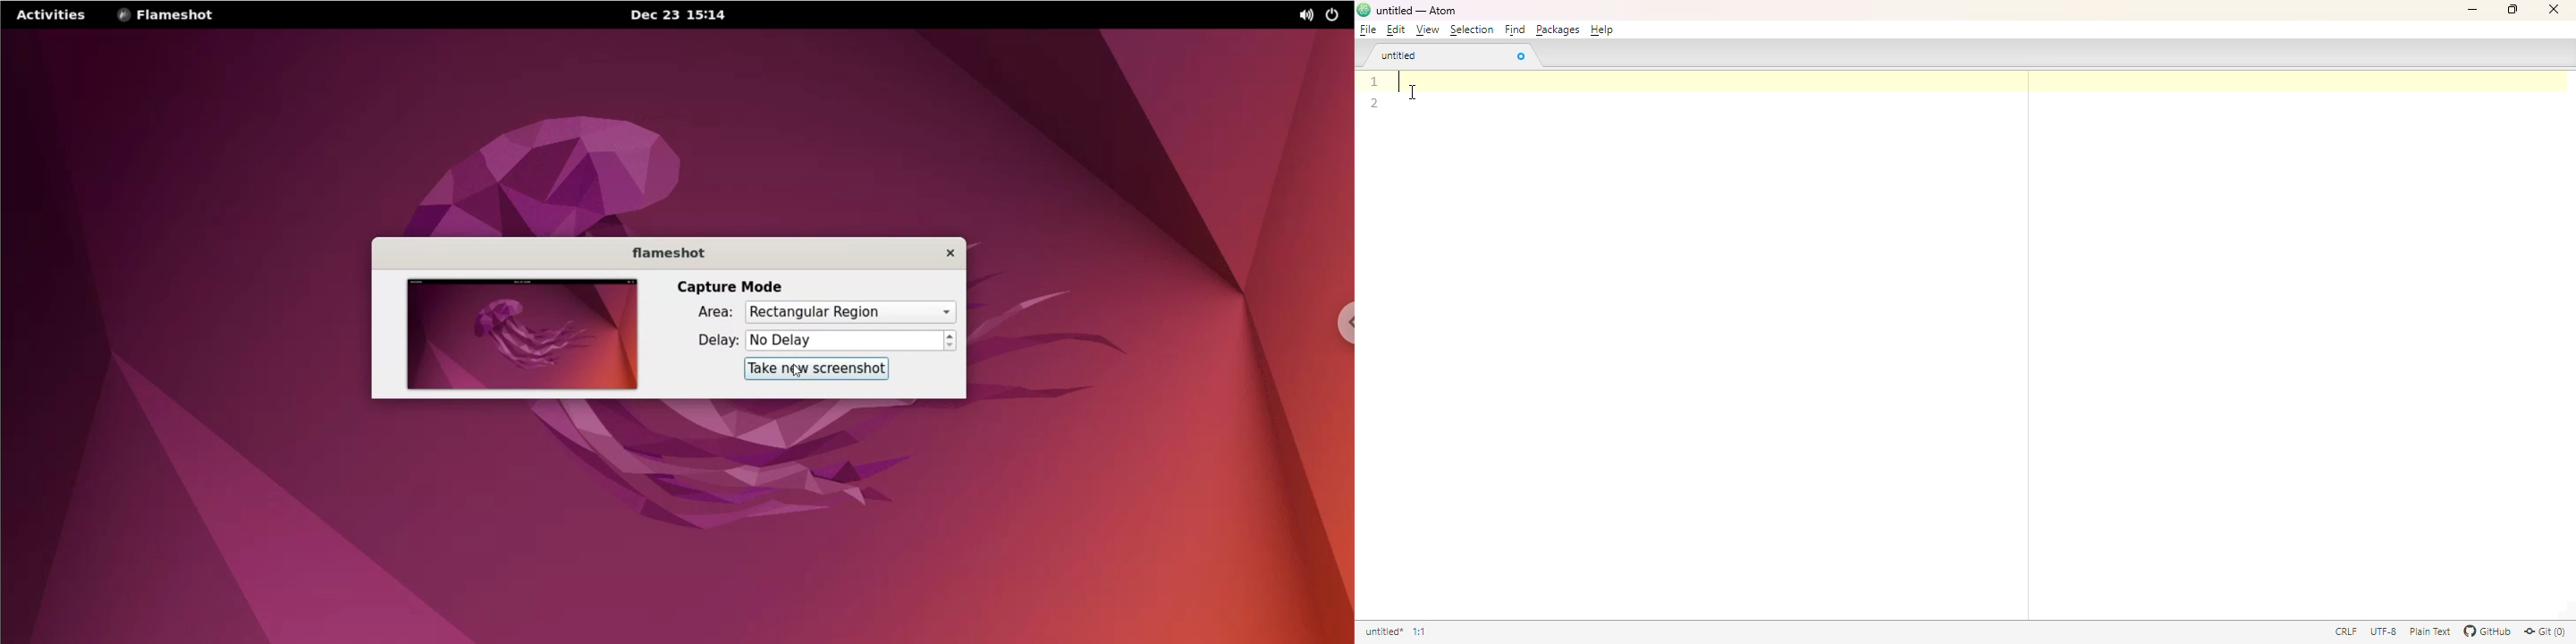 The width and height of the screenshot is (2576, 644). What do you see at coordinates (1601, 30) in the screenshot?
I see `help` at bounding box center [1601, 30].